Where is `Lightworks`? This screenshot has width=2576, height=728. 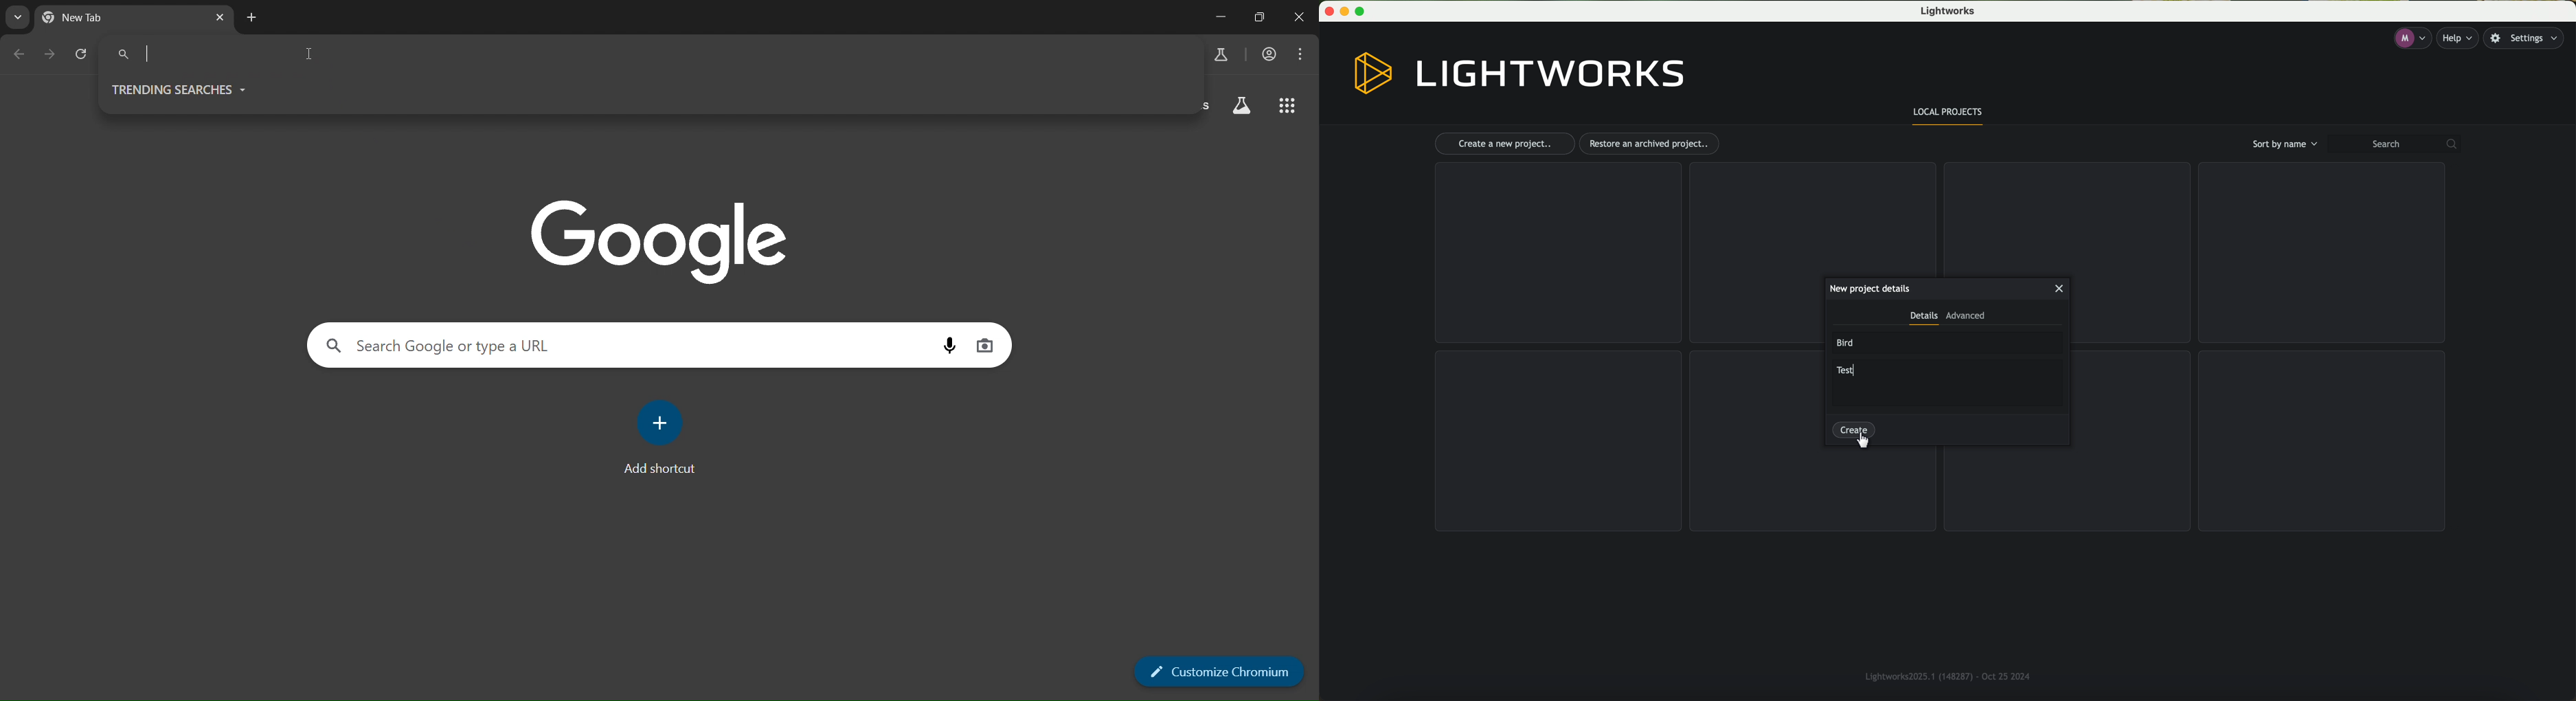 Lightworks is located at coordinates (1951, 12).